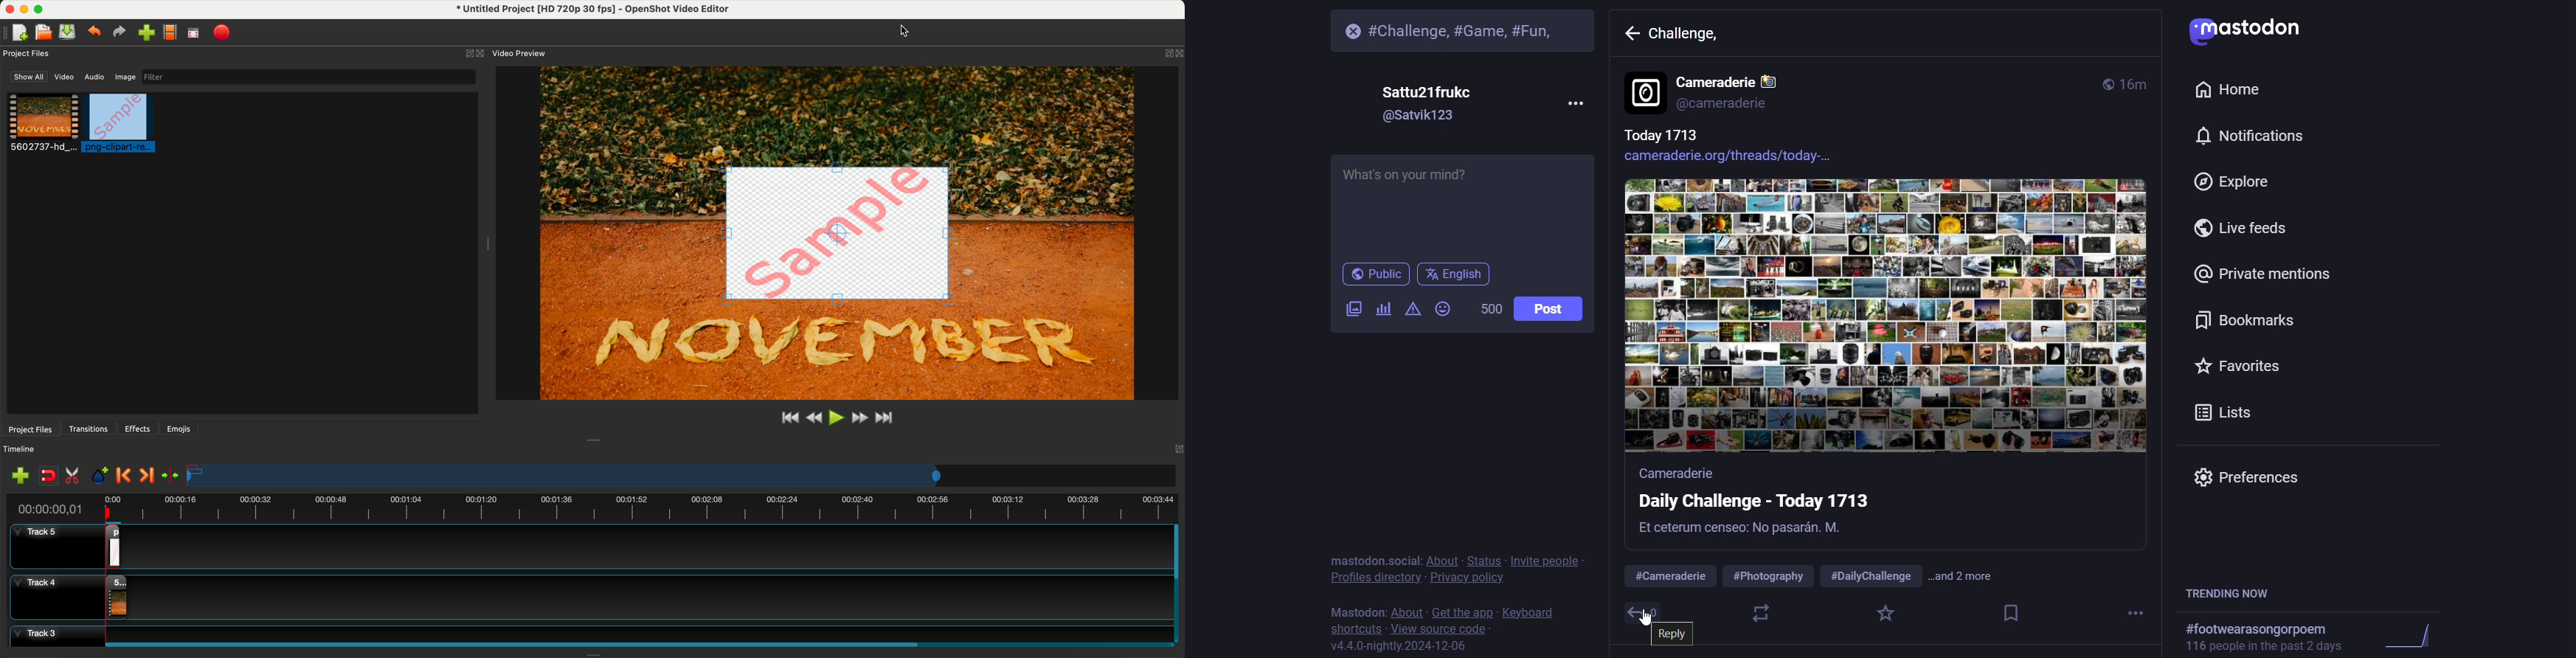 The width and height of the screenshot is (2576, 672). What do you see at coordinates (1533, 610) in the screenshot?
I see `keyboard` at bounding box center [1533, 610].